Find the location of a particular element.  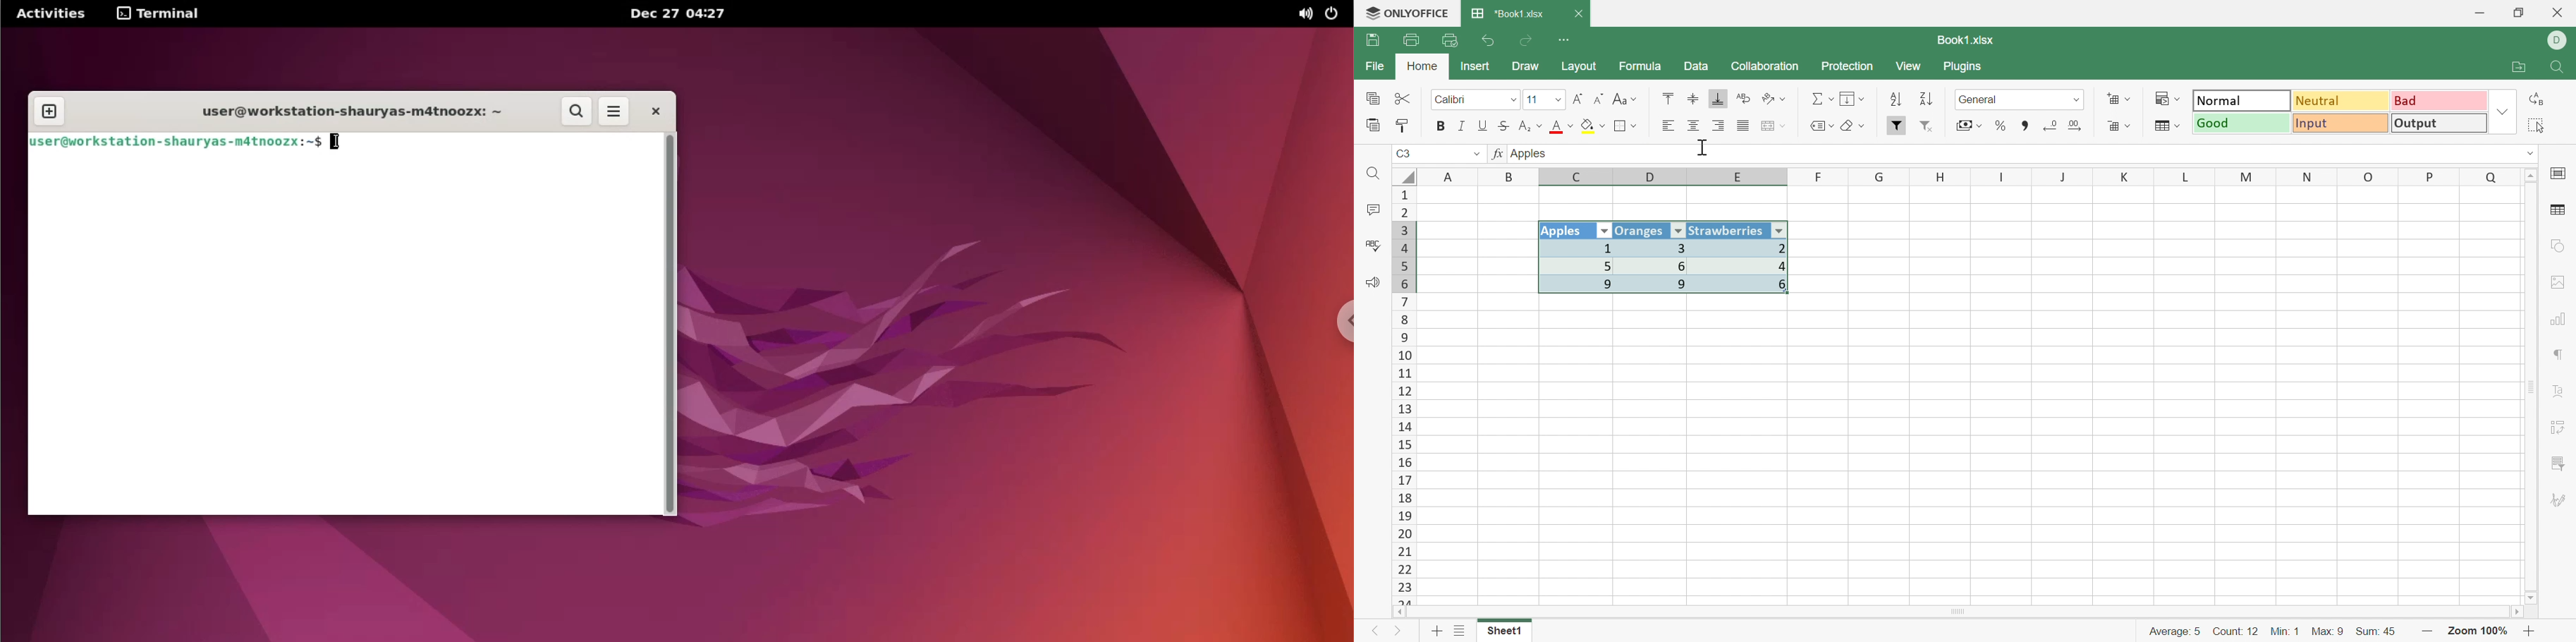

Drop down is located at coordinates (1474, 154).